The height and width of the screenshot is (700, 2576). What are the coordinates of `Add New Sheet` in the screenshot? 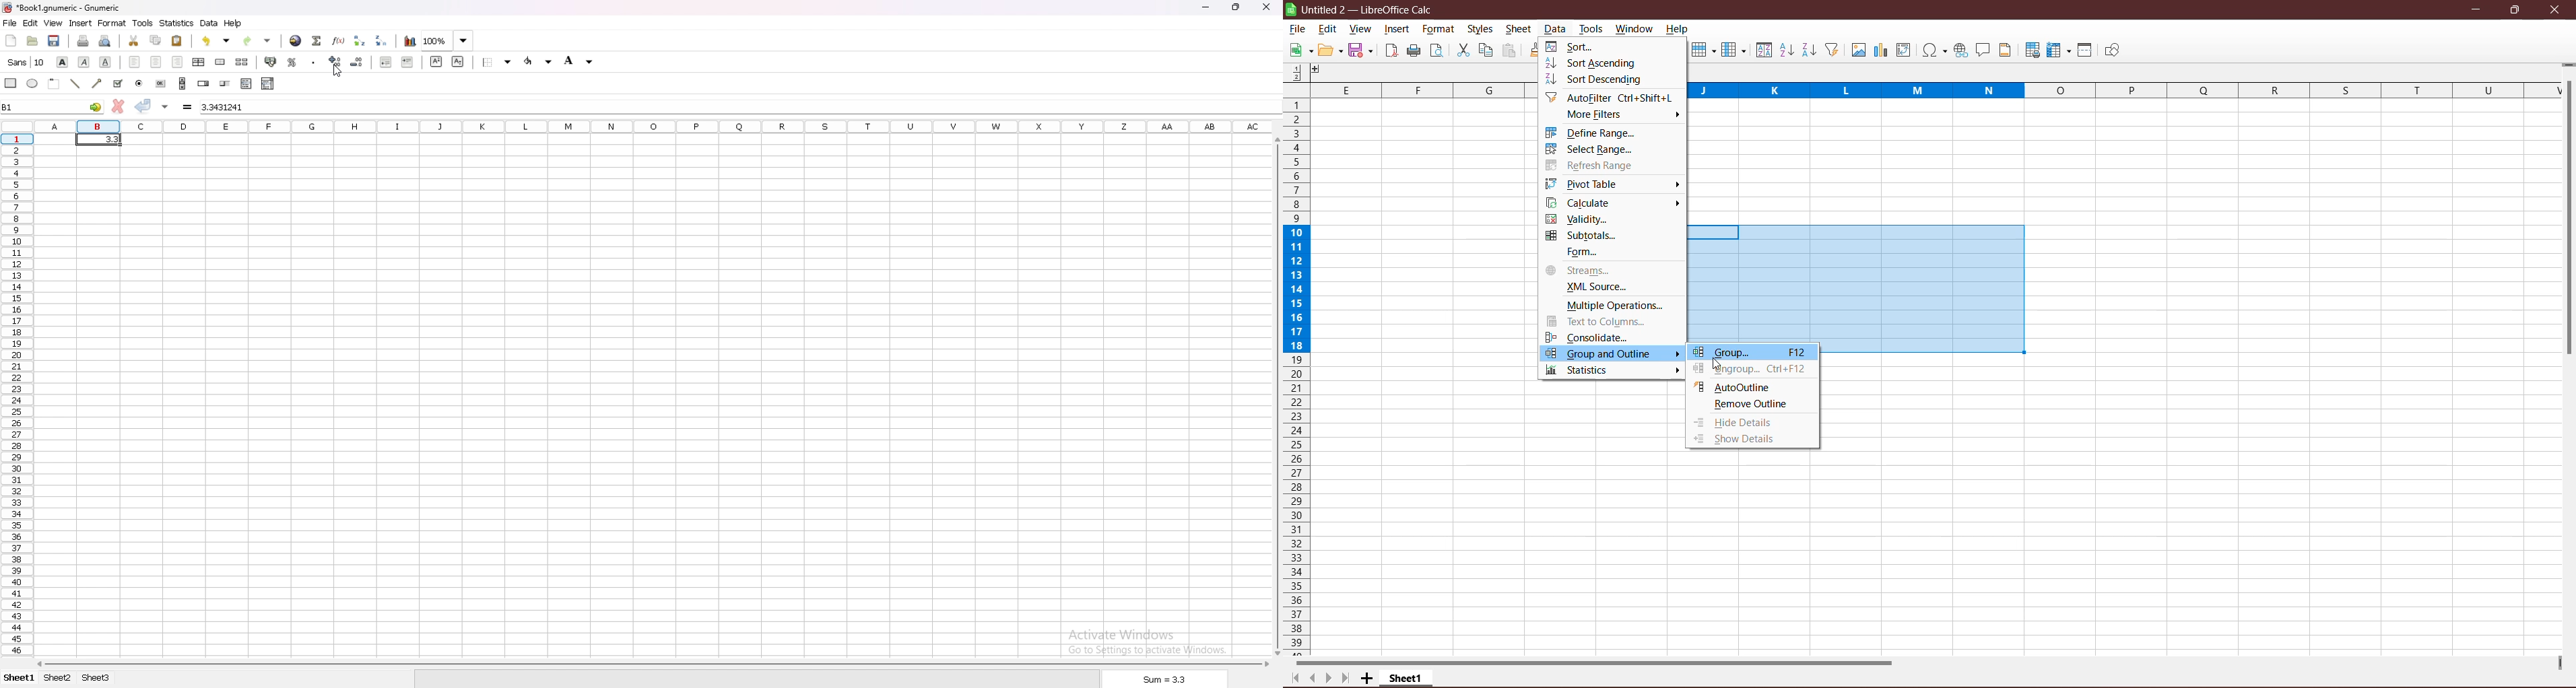 It's located at (1367, 679).